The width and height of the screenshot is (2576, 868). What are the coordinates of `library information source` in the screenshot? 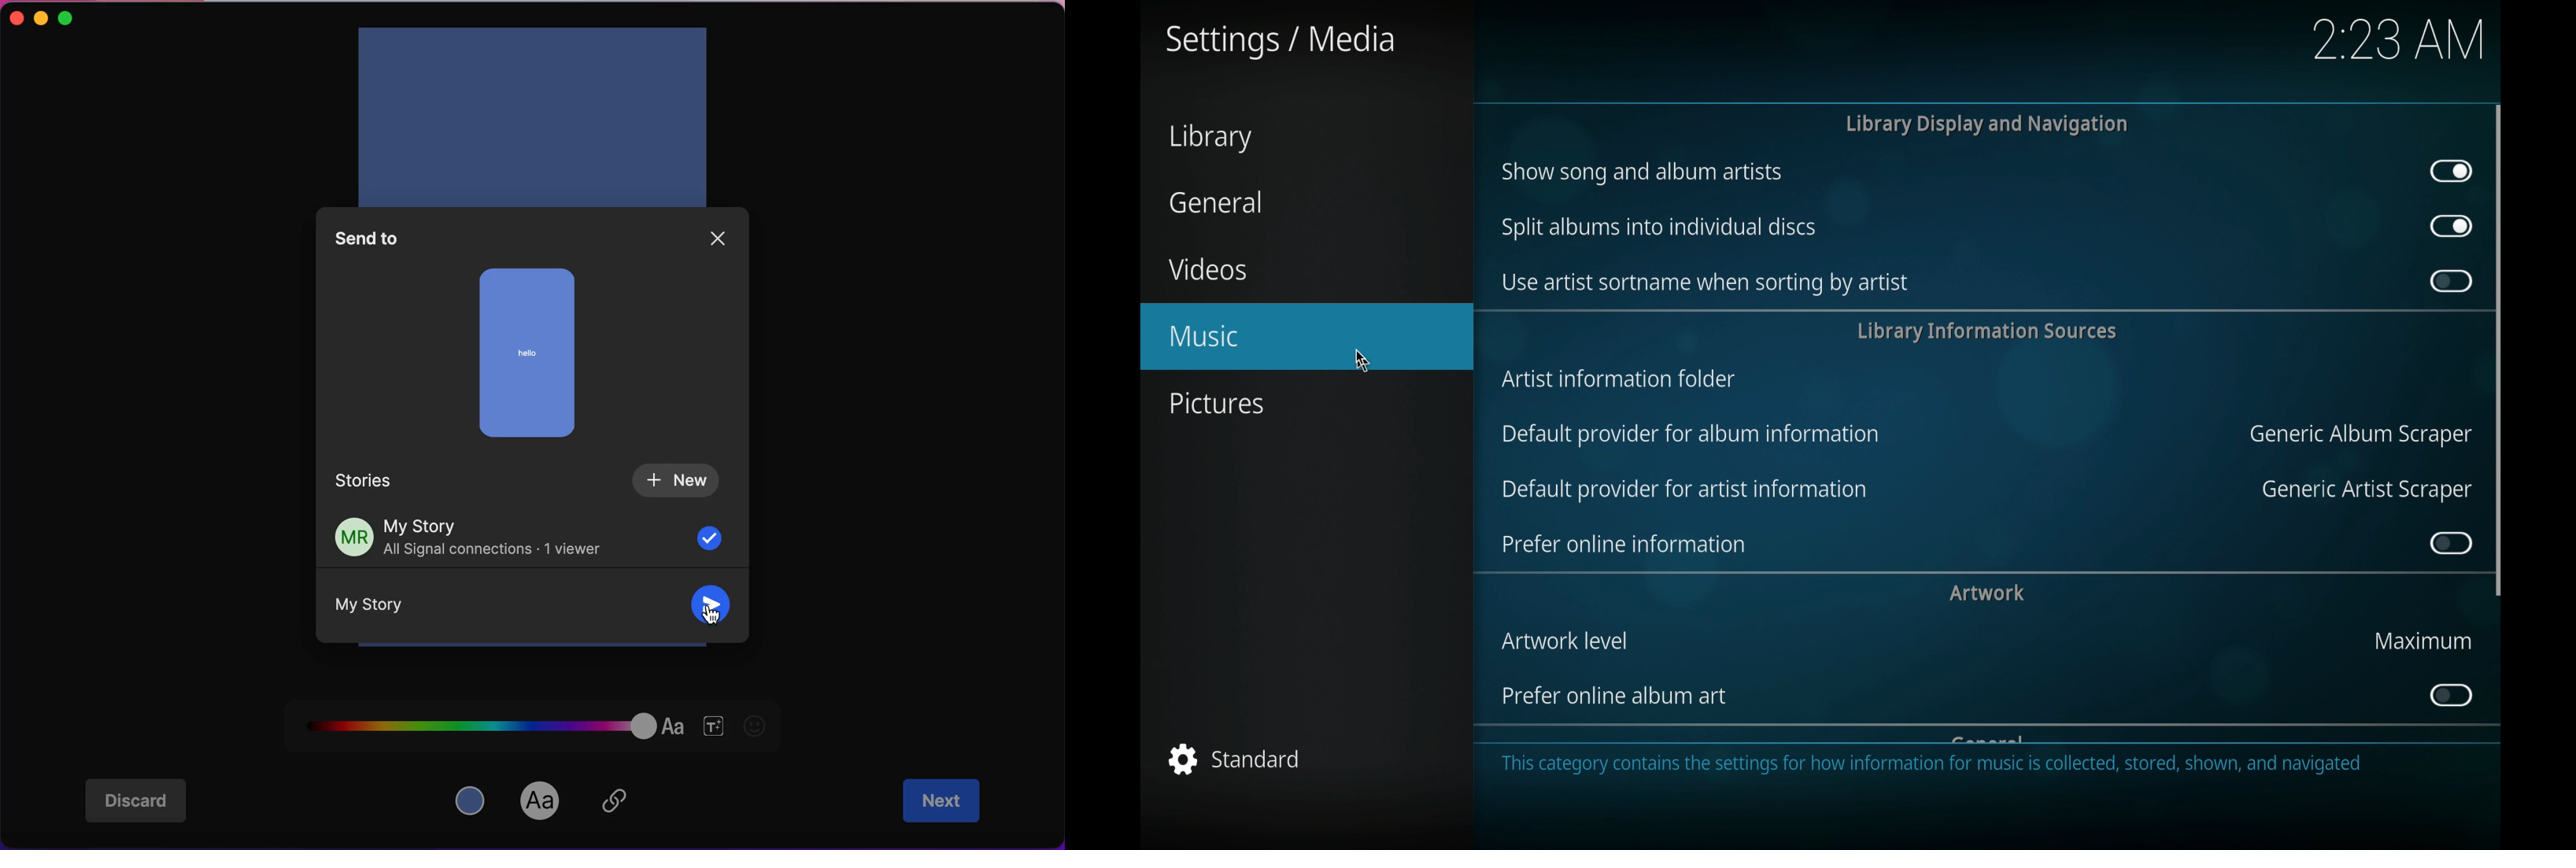 It's located at (1987, 331).